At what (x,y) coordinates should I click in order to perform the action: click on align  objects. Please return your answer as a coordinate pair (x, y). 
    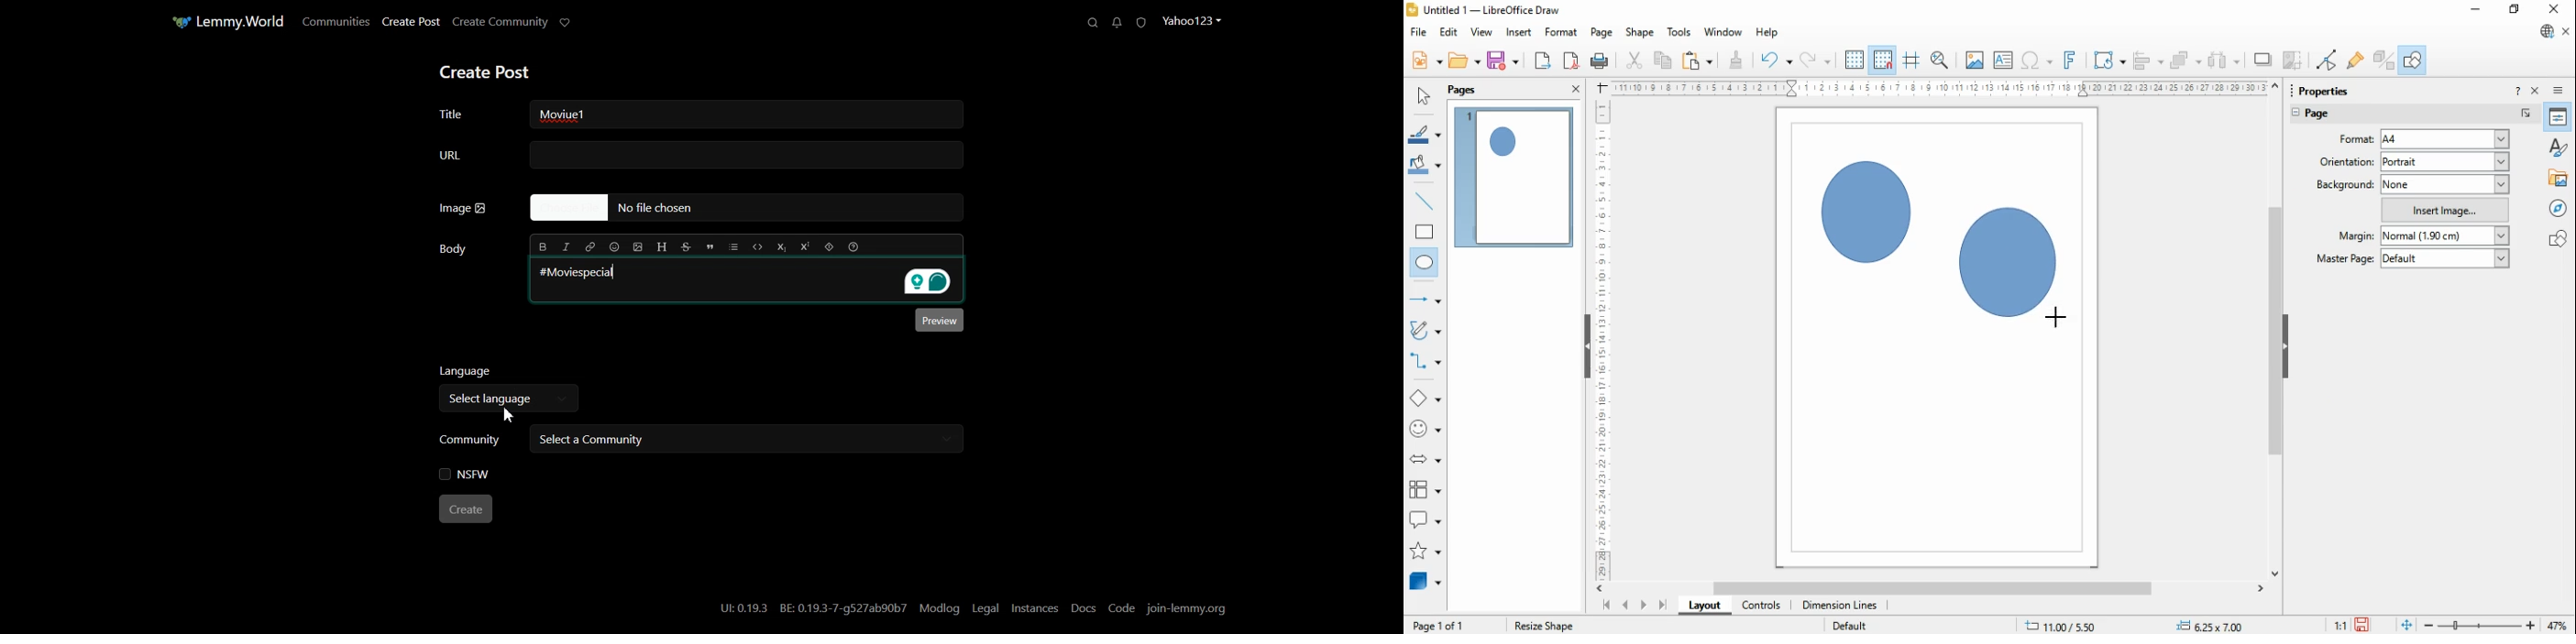
    Looking at the image, I should click on (2148, 60).